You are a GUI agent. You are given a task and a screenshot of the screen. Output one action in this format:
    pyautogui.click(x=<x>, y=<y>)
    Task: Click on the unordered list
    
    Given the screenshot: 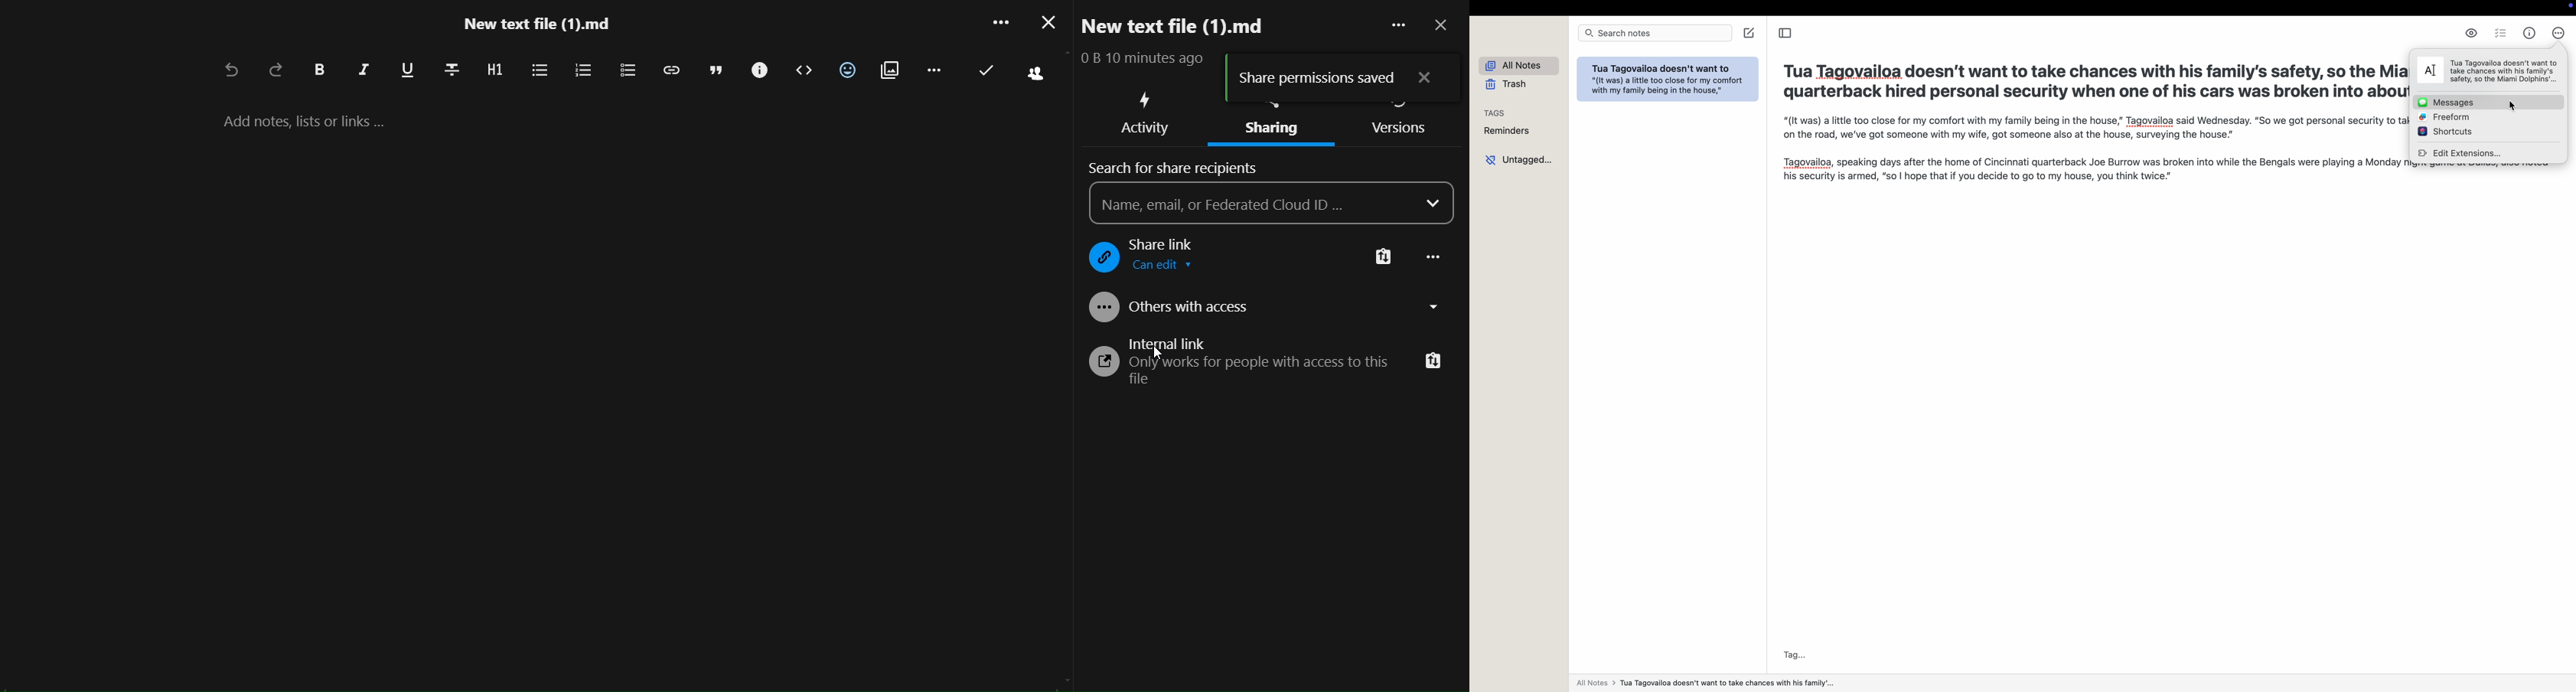 What is the action you would take?
    pyautogui.click(x=538, y=70)
    